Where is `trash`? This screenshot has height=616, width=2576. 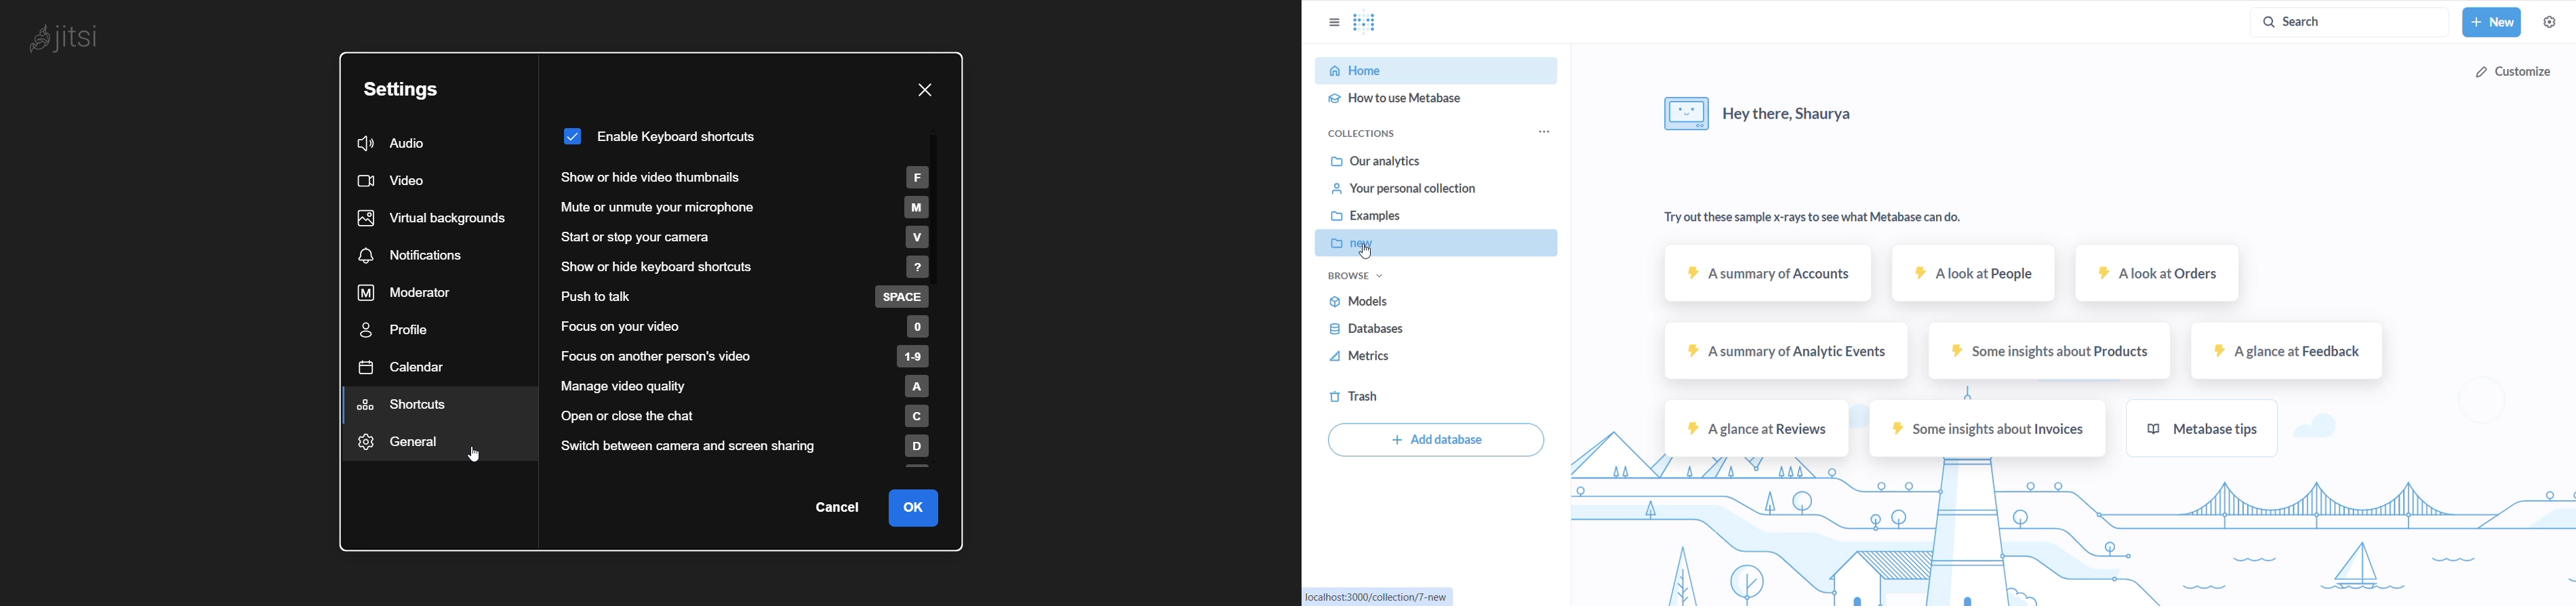 trash is located at coordinates (1367, 398).